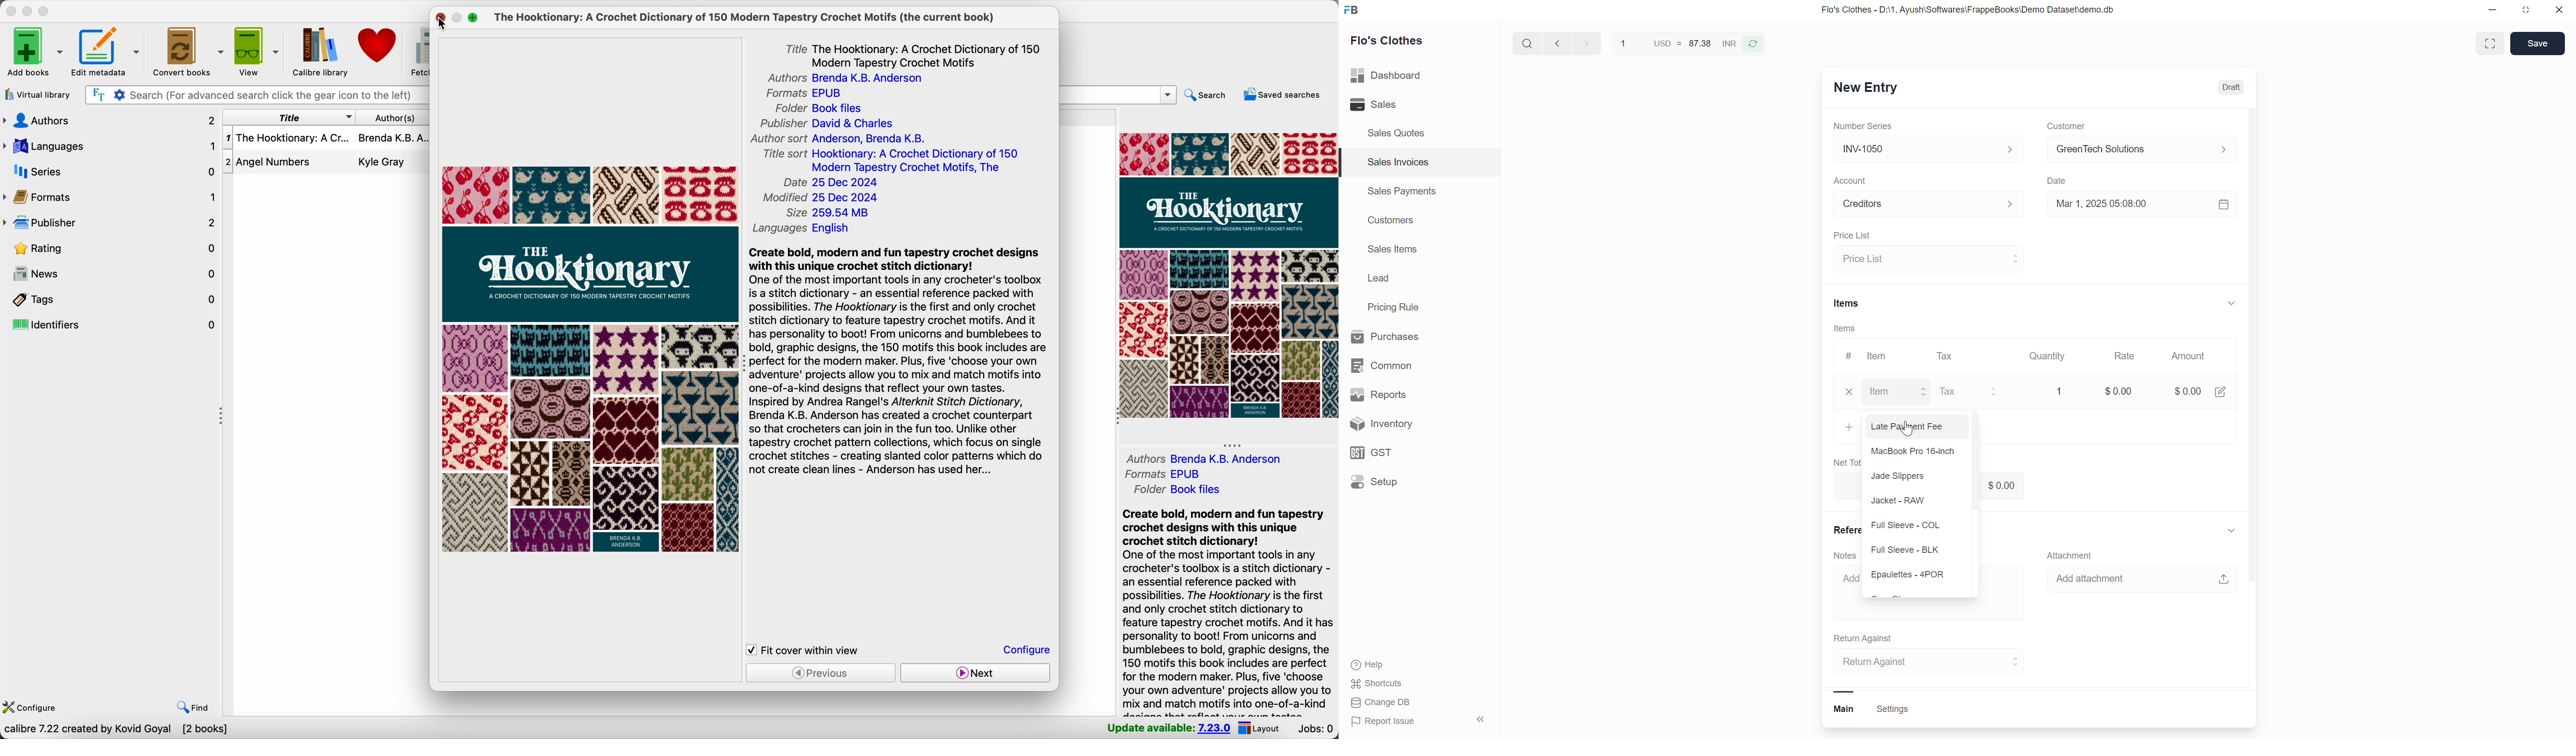 The height and width of the screenshot is (756, 2576). I want to click on Setup, so click(1410, 485).